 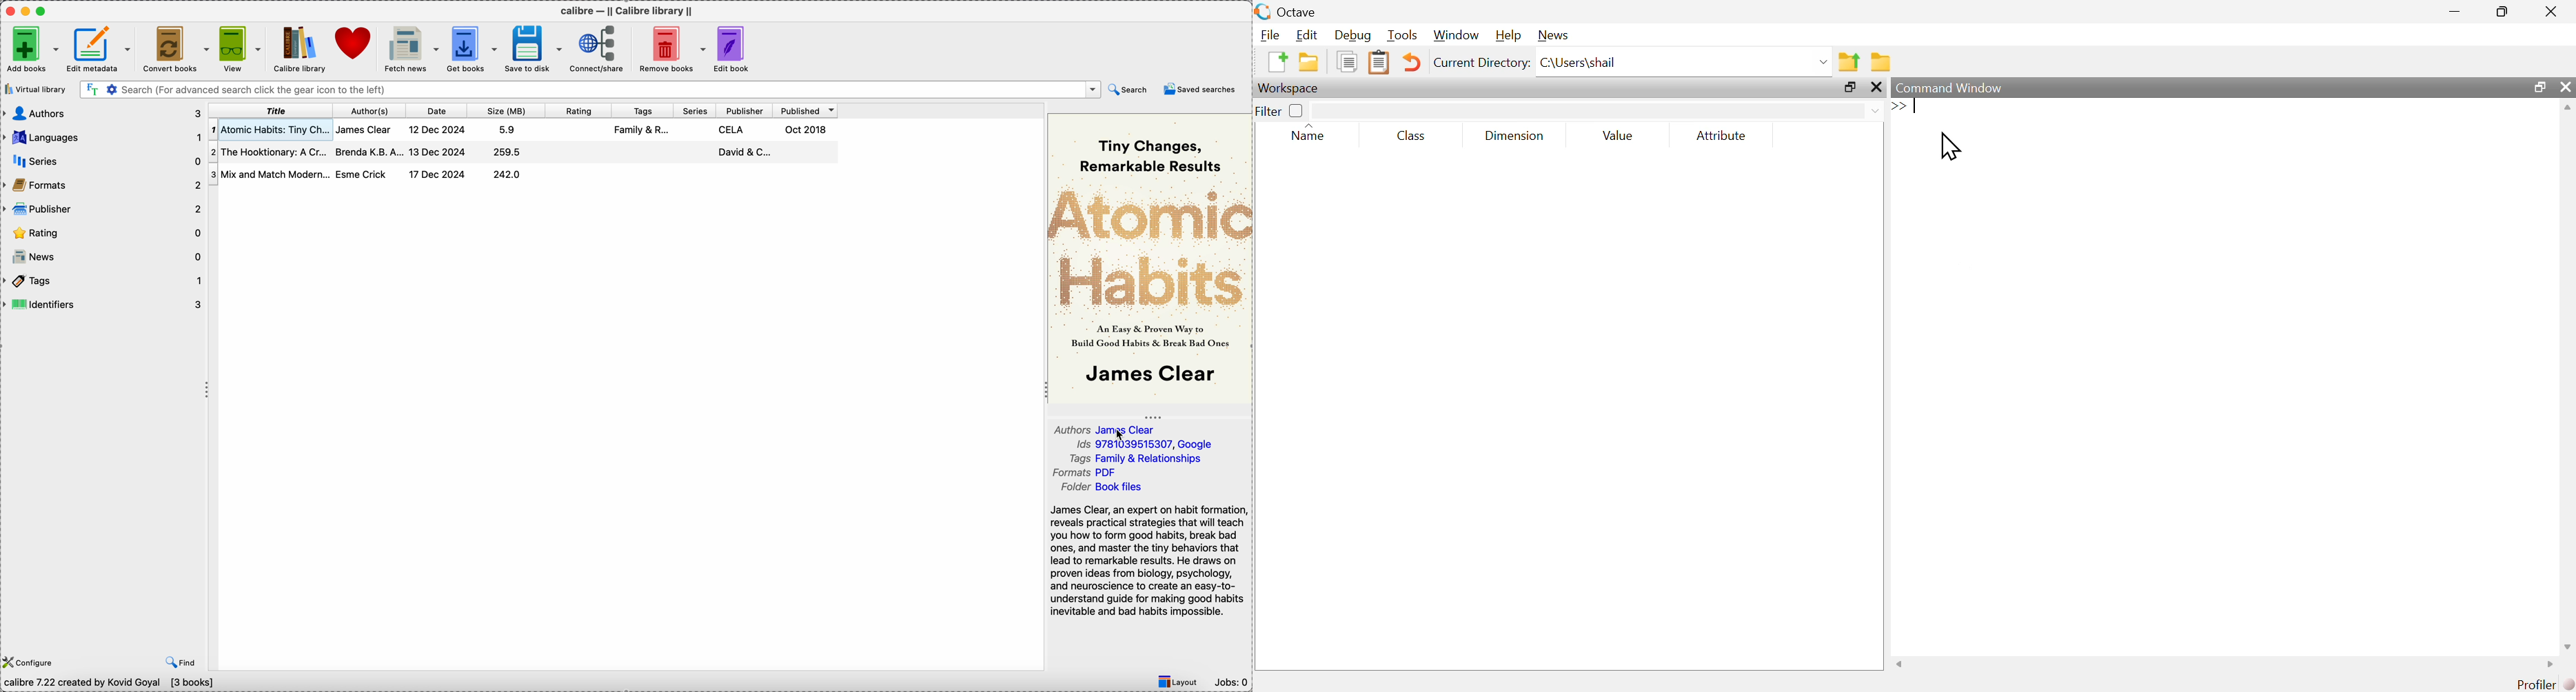 What do you see at coordinates (746, 153) in the screenshot?
I see `David & C...` at bounding box center [746, 153].